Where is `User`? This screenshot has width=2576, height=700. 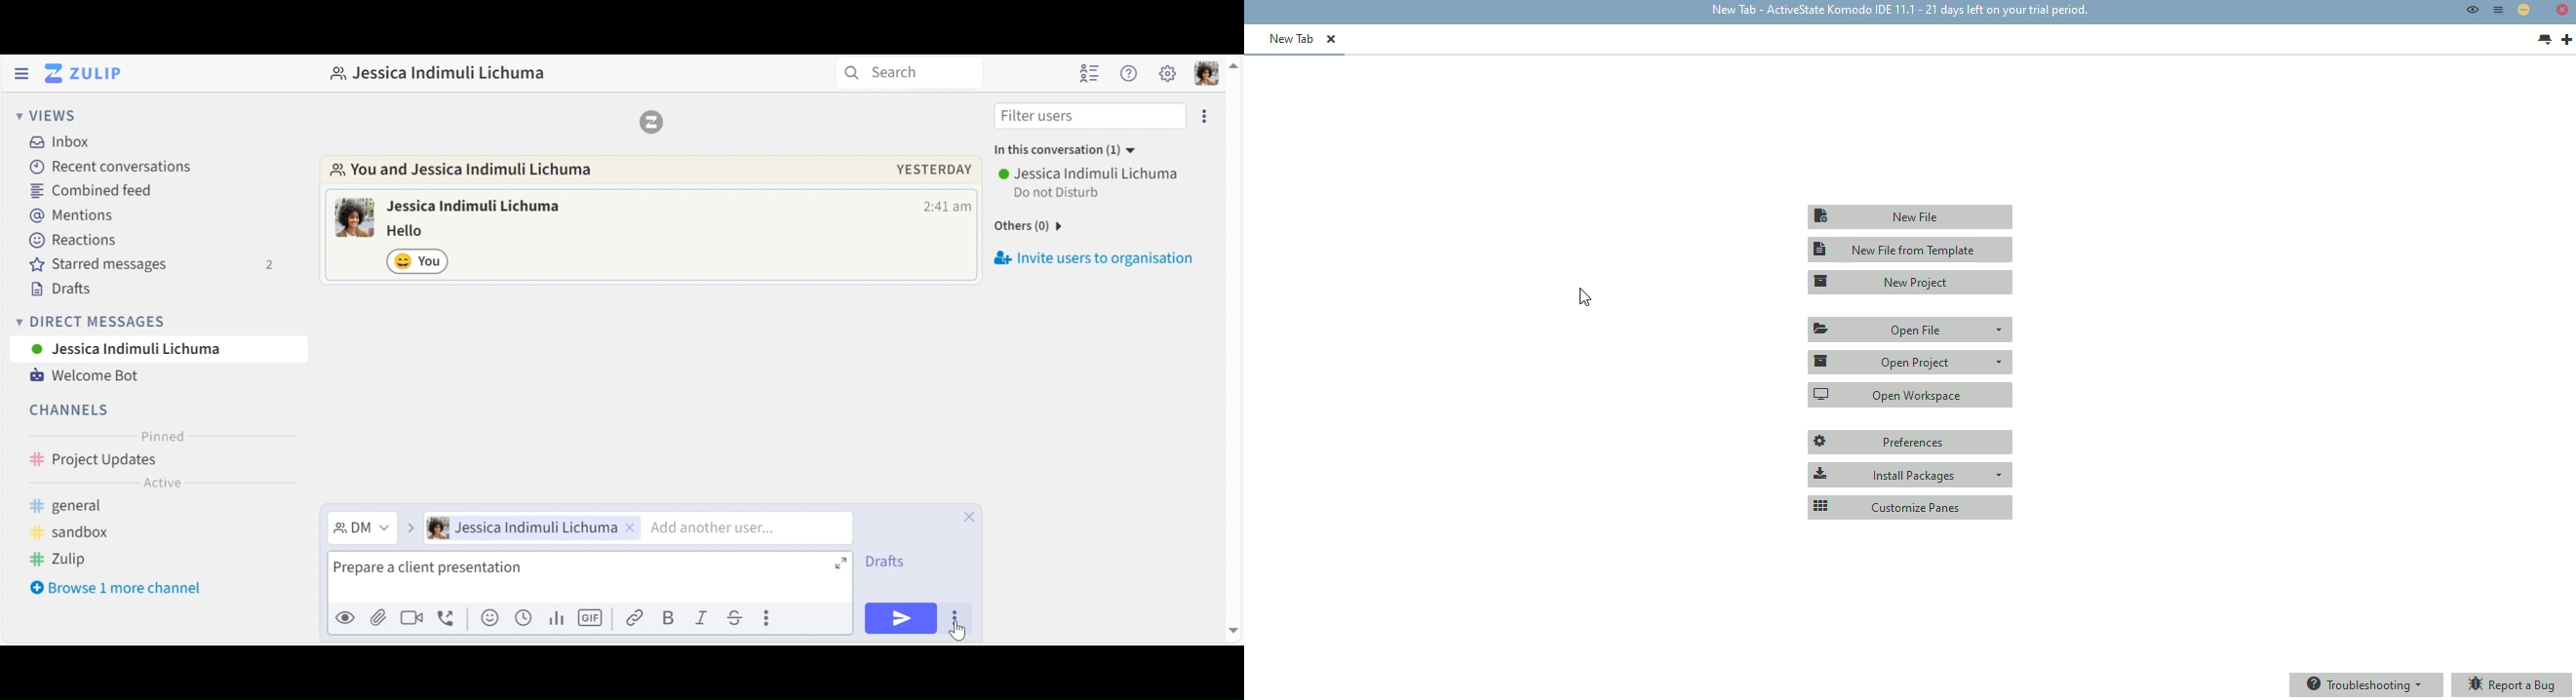 User is located at coordinates (528, 529).